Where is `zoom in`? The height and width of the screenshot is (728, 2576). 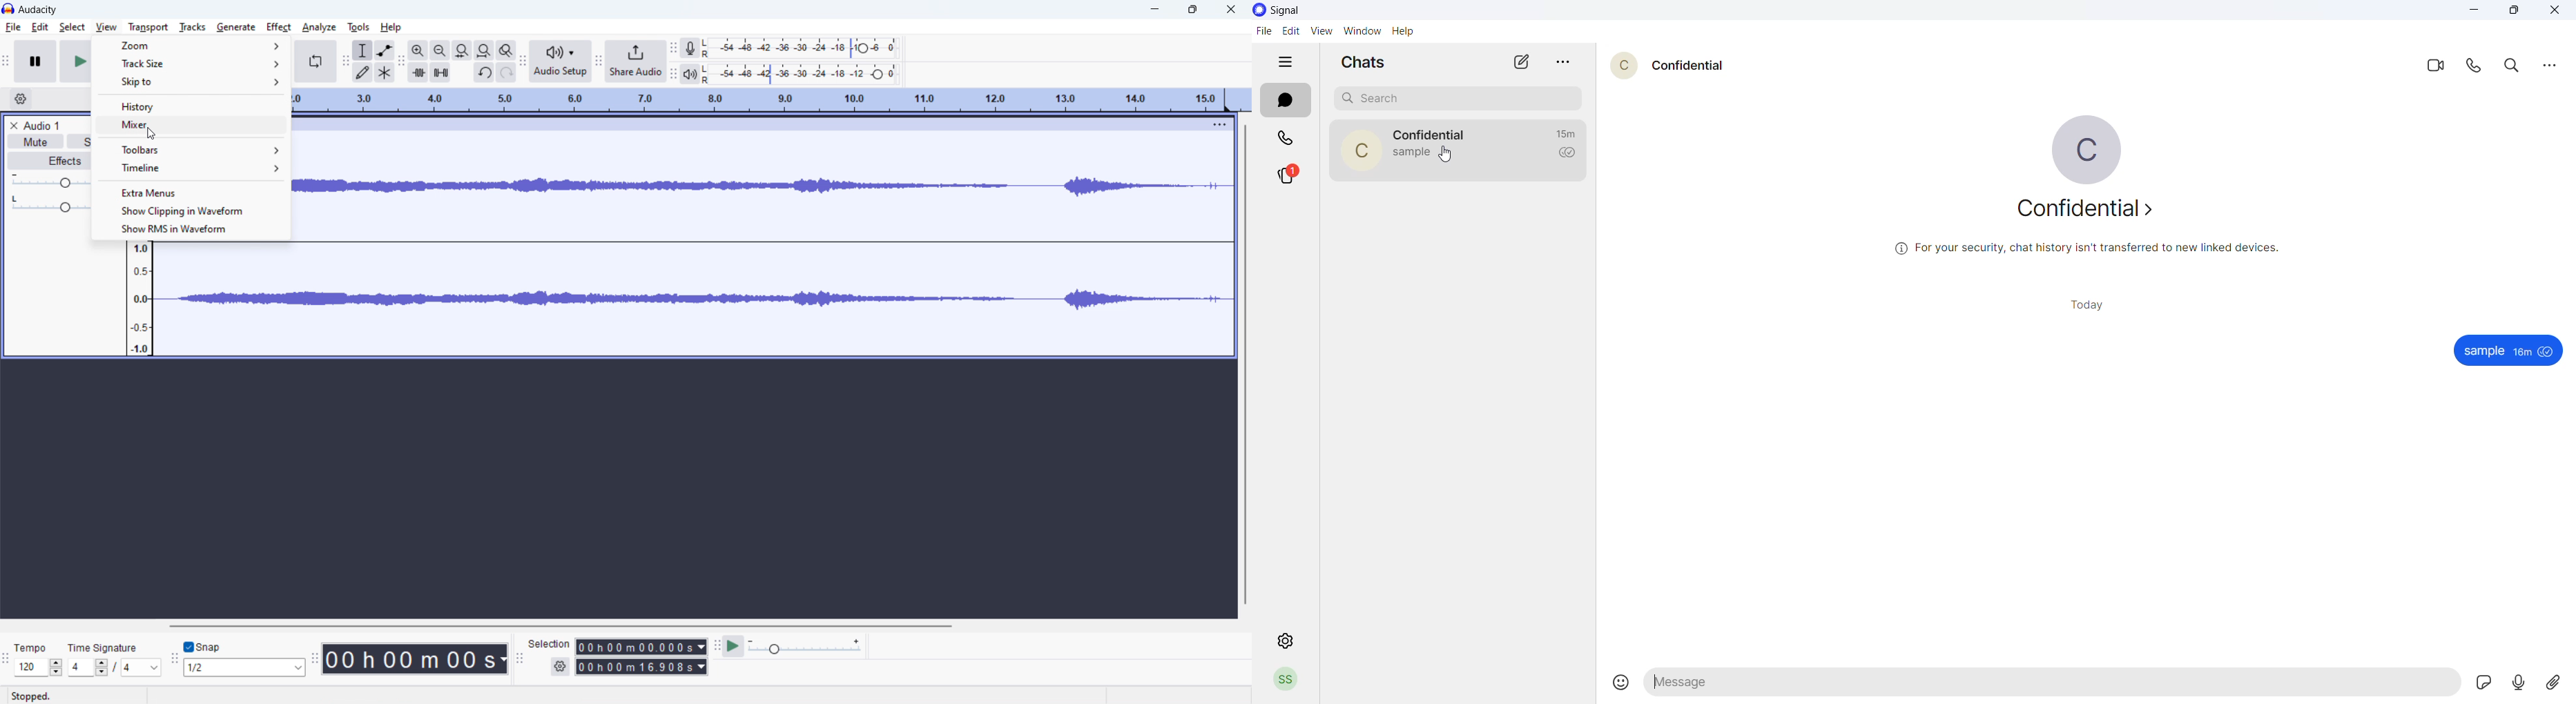
zoom in is located at coordinates (418, 50).